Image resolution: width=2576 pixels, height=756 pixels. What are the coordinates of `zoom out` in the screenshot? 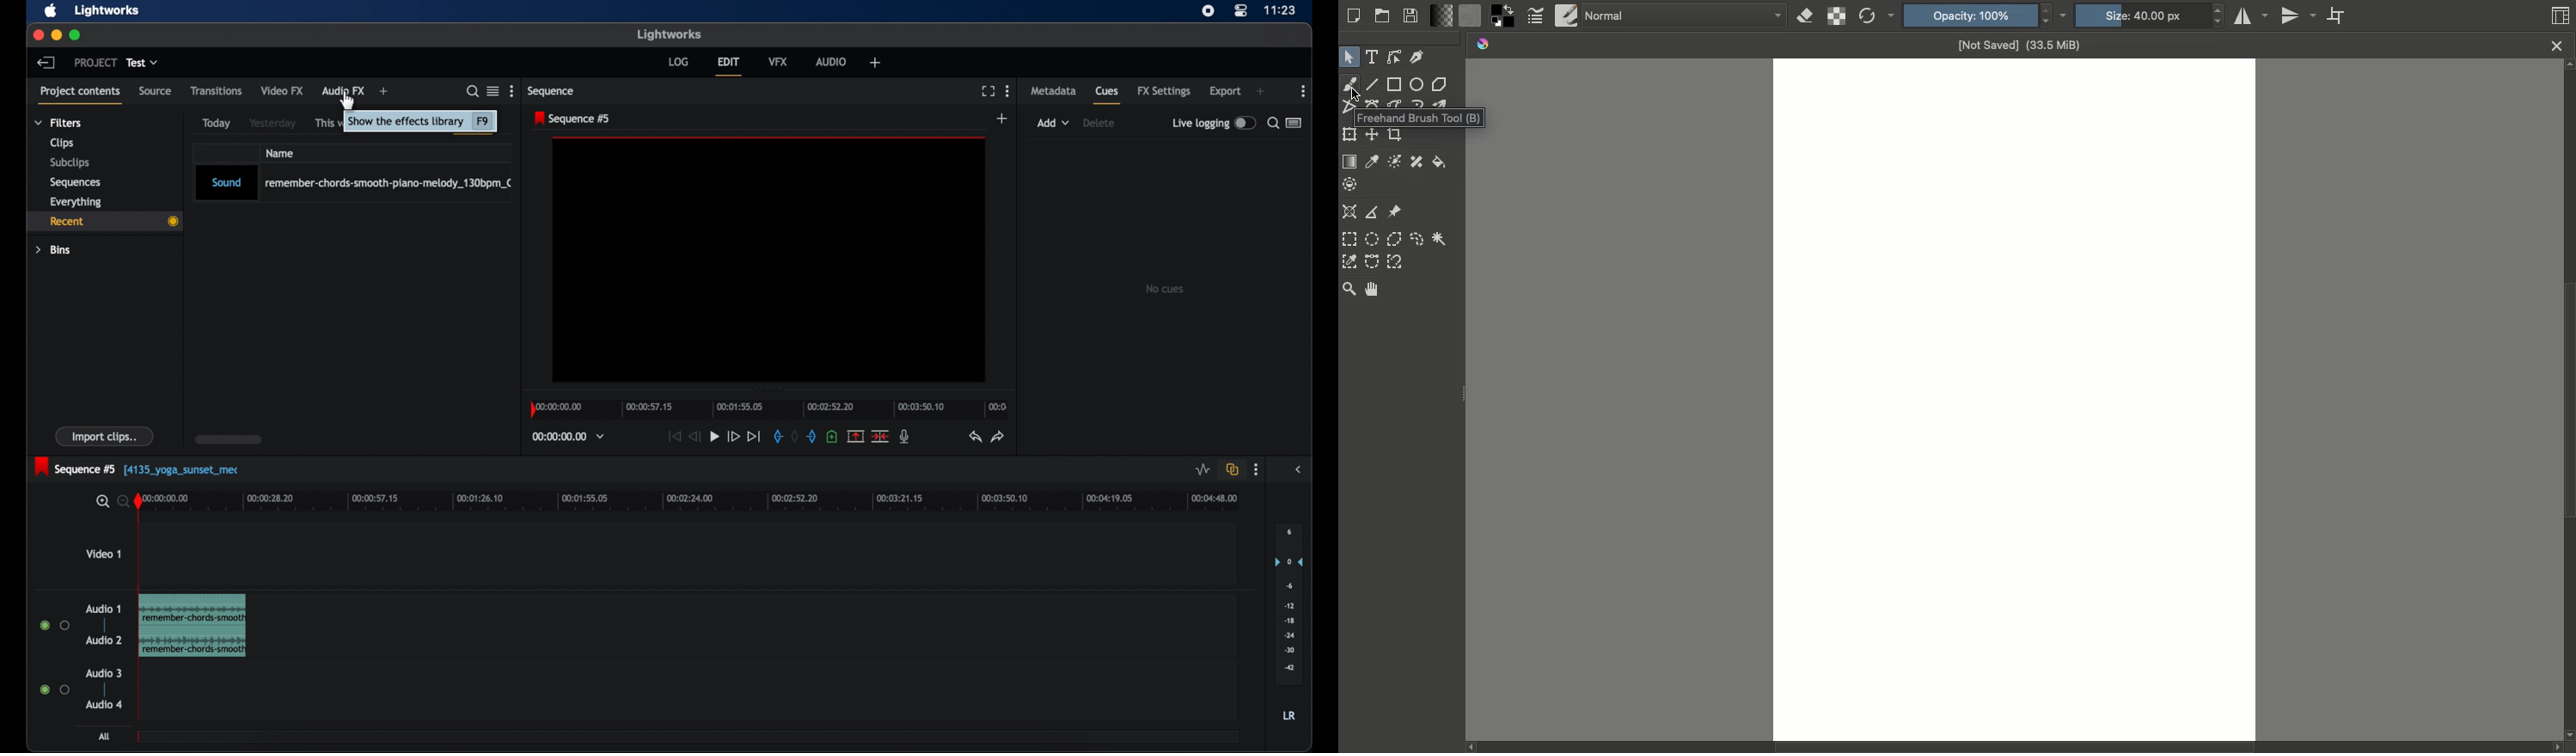 It's located at (121, 501).